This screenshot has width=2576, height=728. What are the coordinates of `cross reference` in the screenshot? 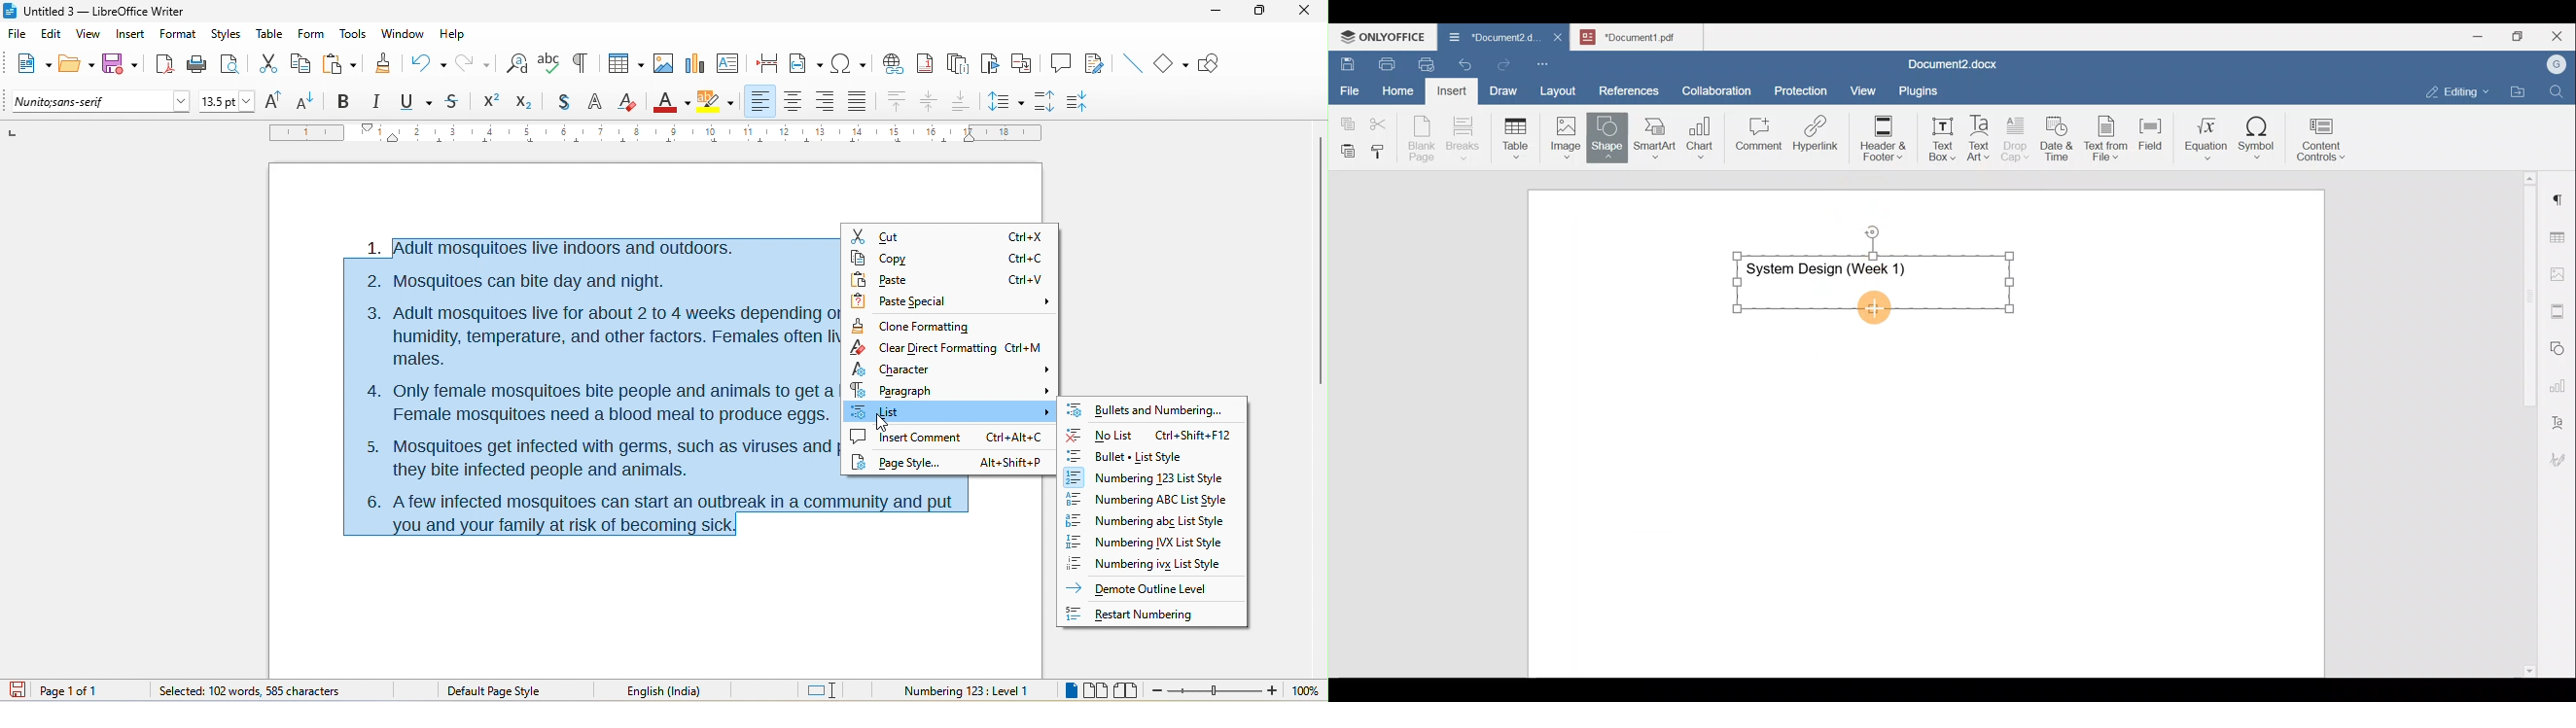 It's located at (1026, 63).